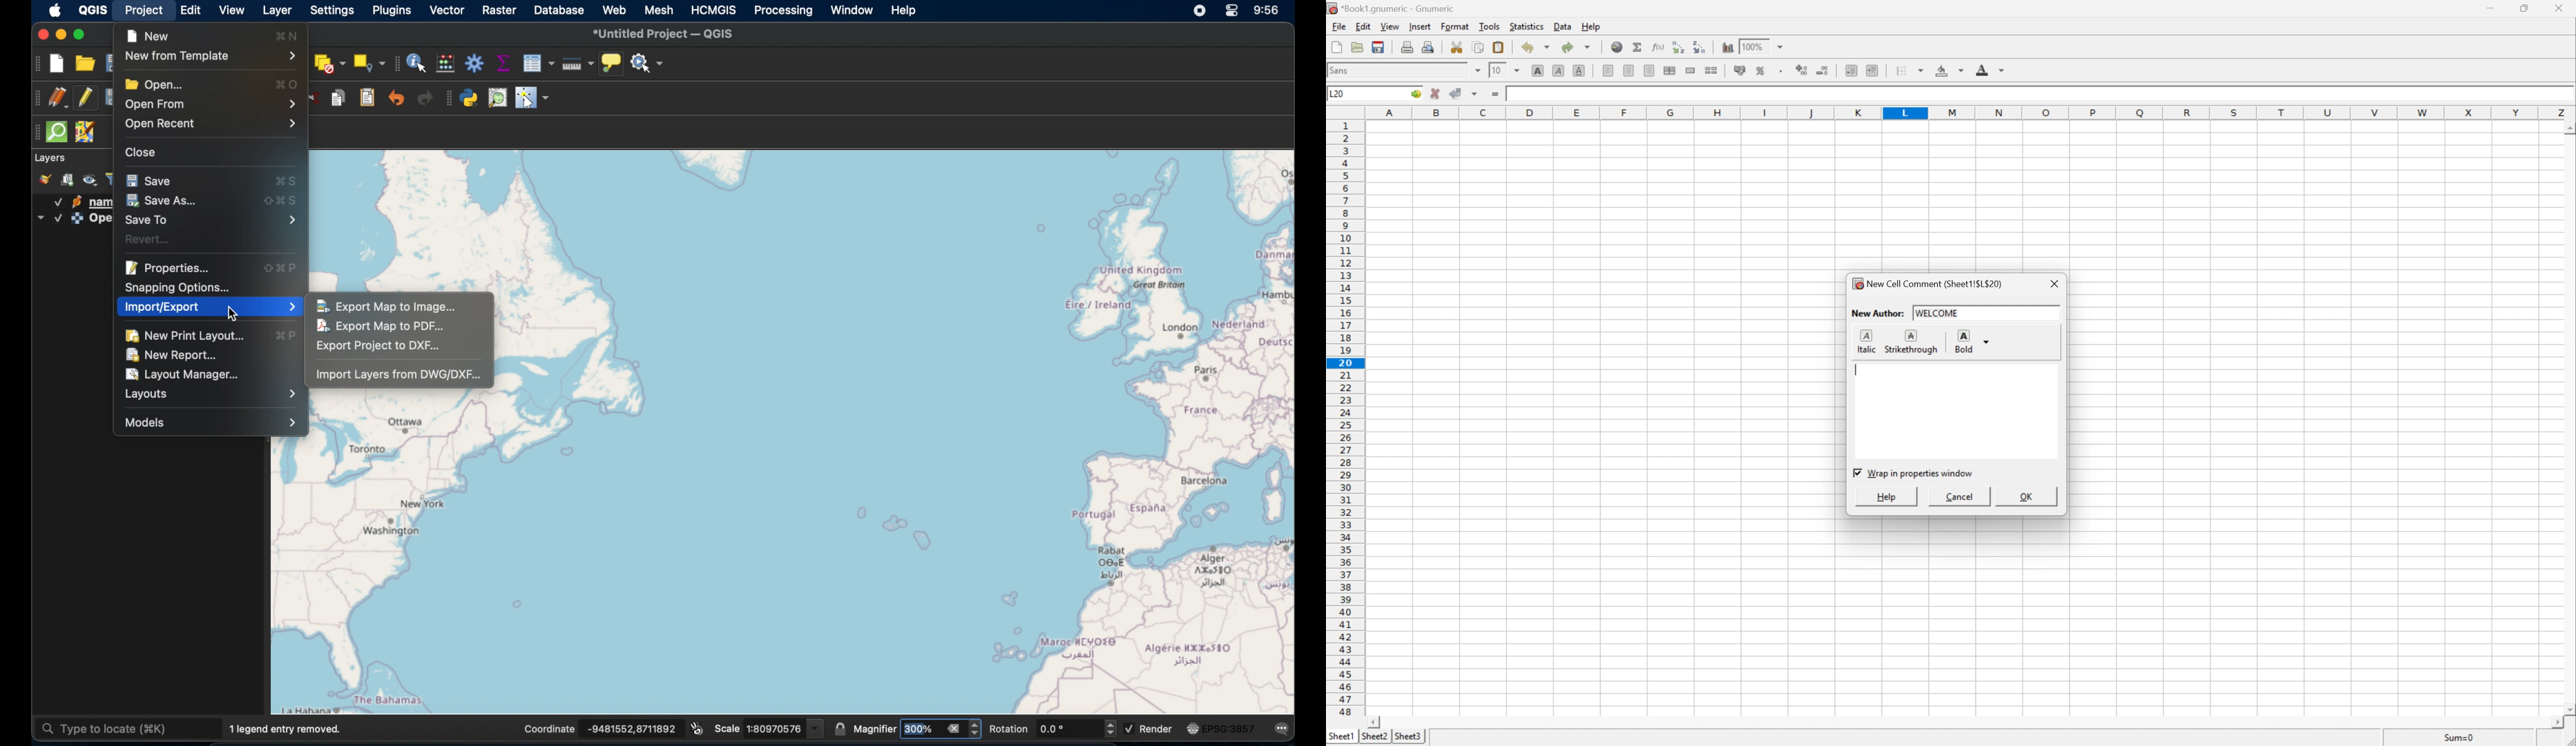  I want to click on File, so click(1339, 26).